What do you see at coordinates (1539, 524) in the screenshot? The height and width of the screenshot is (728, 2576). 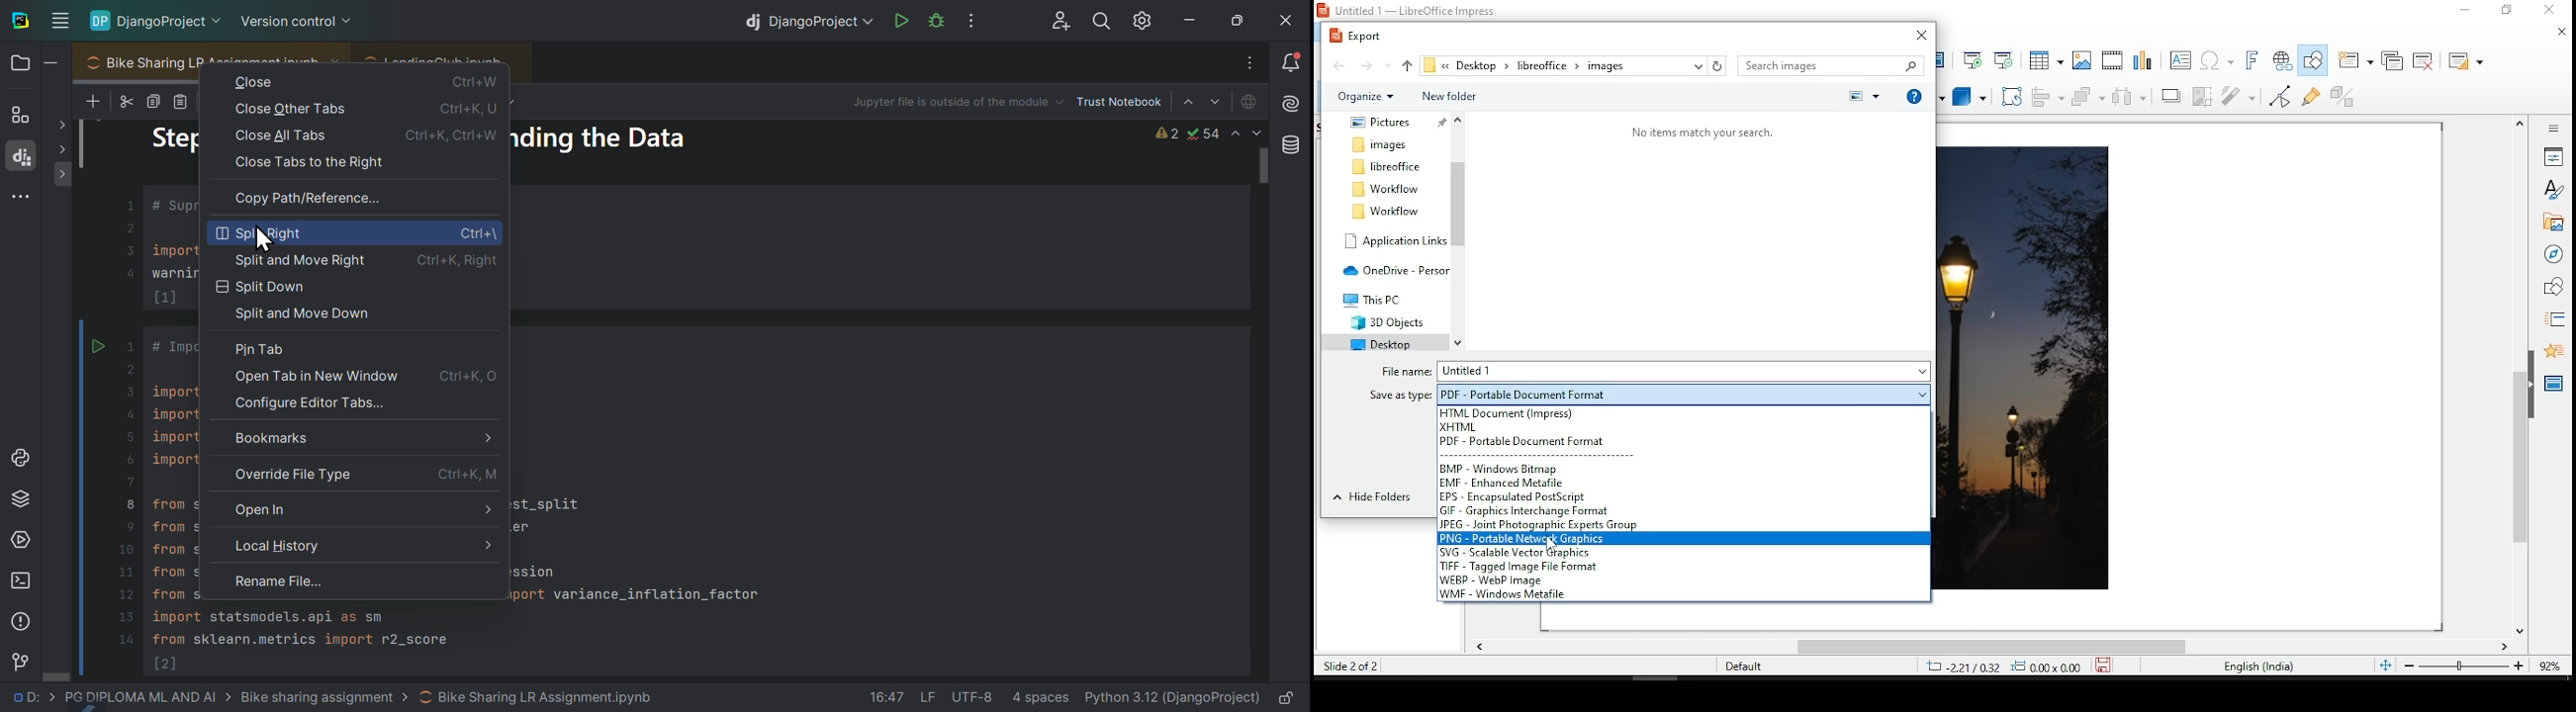 I see `jpeg` at bounding box center [1539, 524].